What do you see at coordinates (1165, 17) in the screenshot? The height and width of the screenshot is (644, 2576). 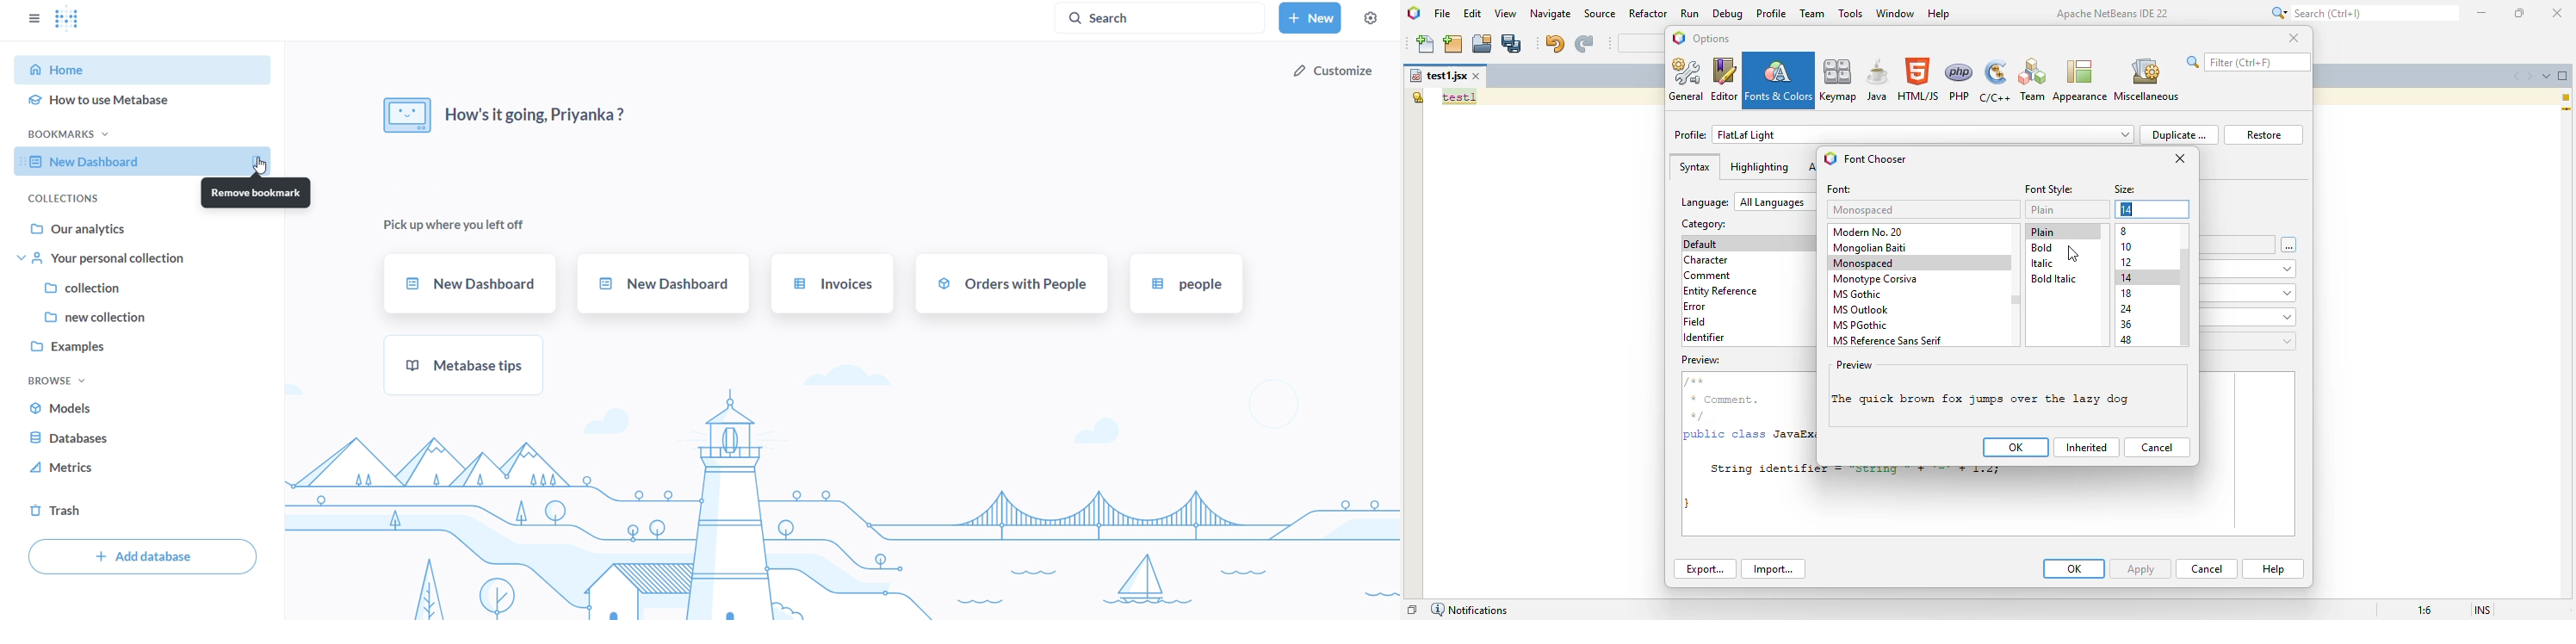 I see `search` at bounding box center [1165, 17].